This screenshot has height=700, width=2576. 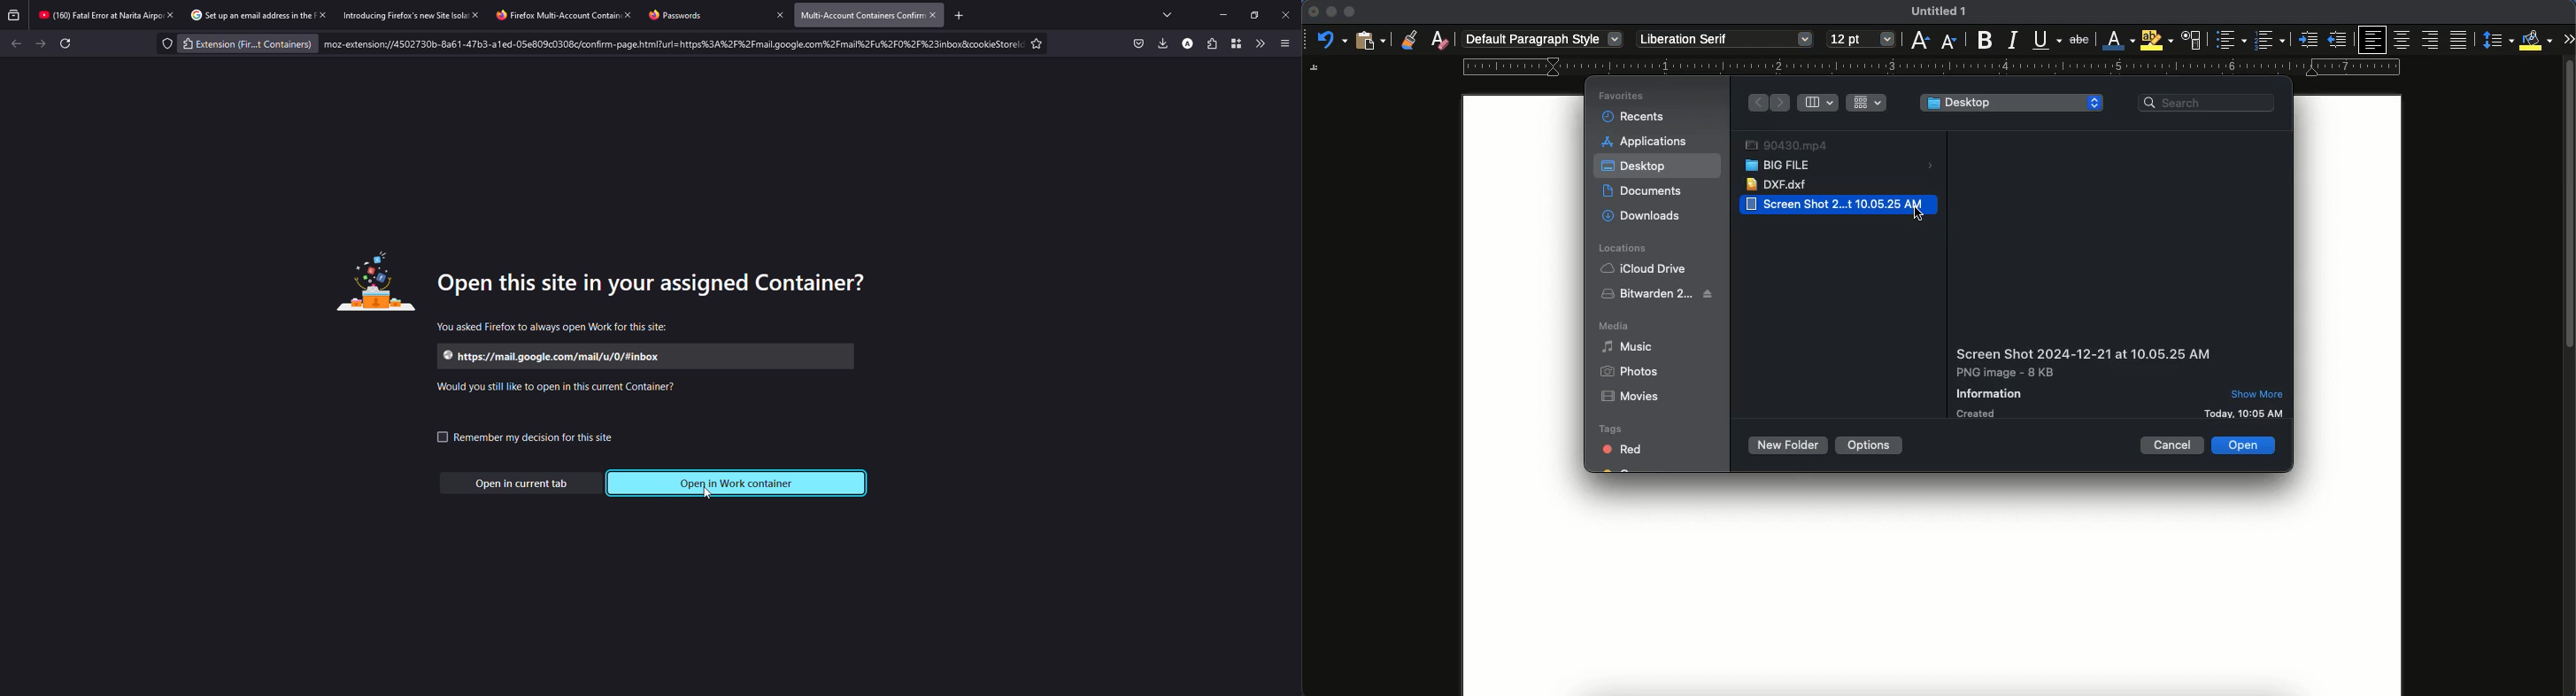 What do you see at coordinates (374, 284) in the screenshot?
I see `image` at bounding box center [374, 284].